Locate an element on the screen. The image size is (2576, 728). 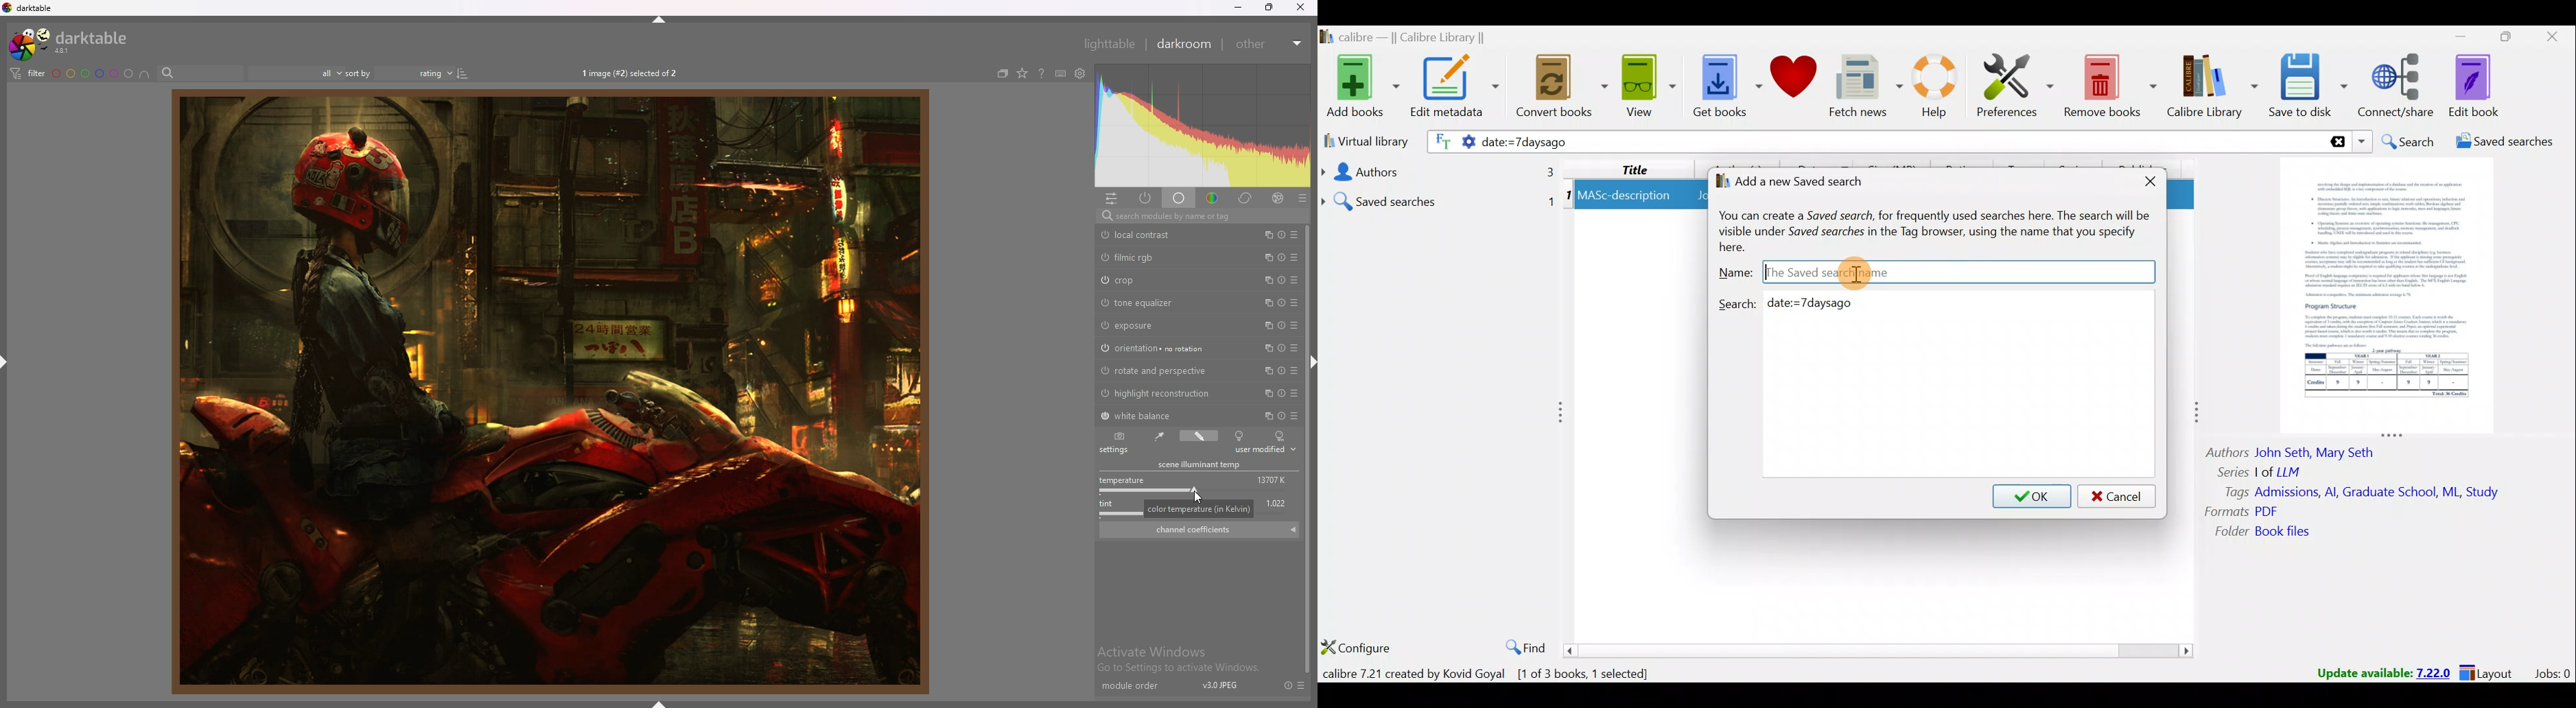
including color label is located at coordinates (144, 74).